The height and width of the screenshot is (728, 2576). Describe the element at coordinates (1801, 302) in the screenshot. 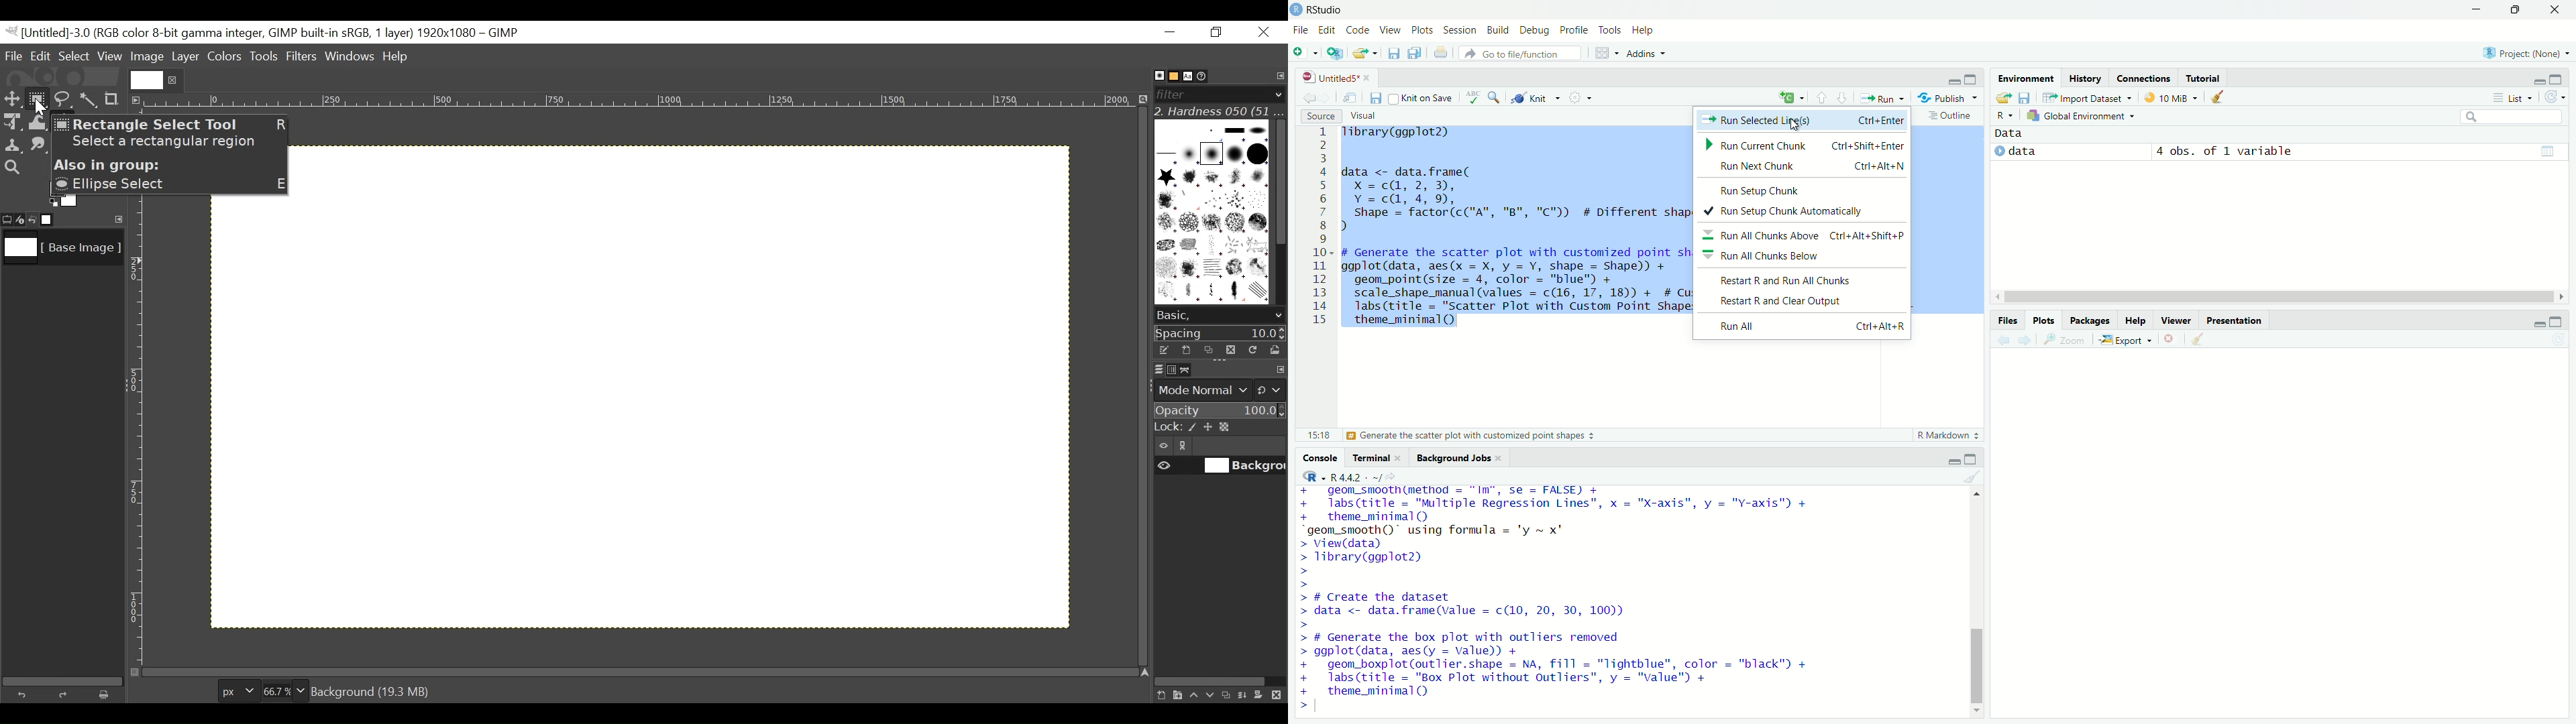

I see `Restart R and Clear Output` at that location.